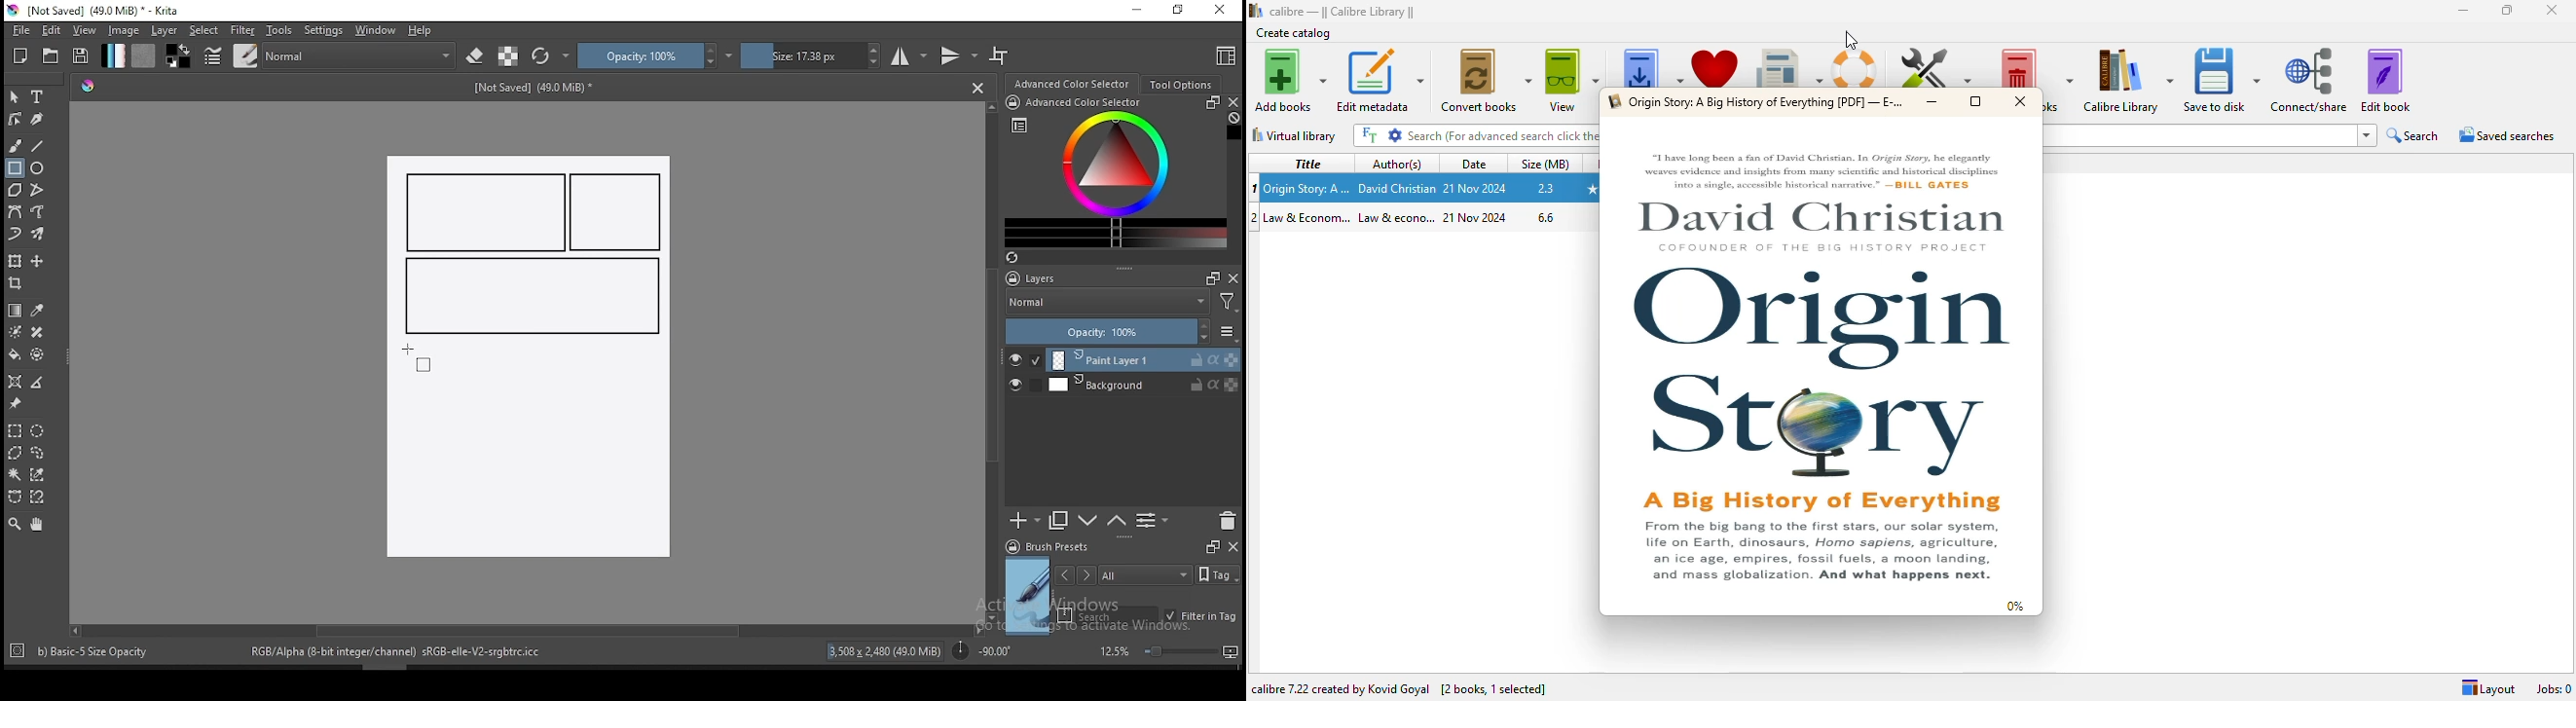  What do you see at coordinates (1120, 333) in the screenshot?
I see `opacity` at bounding box center [1120, 333].